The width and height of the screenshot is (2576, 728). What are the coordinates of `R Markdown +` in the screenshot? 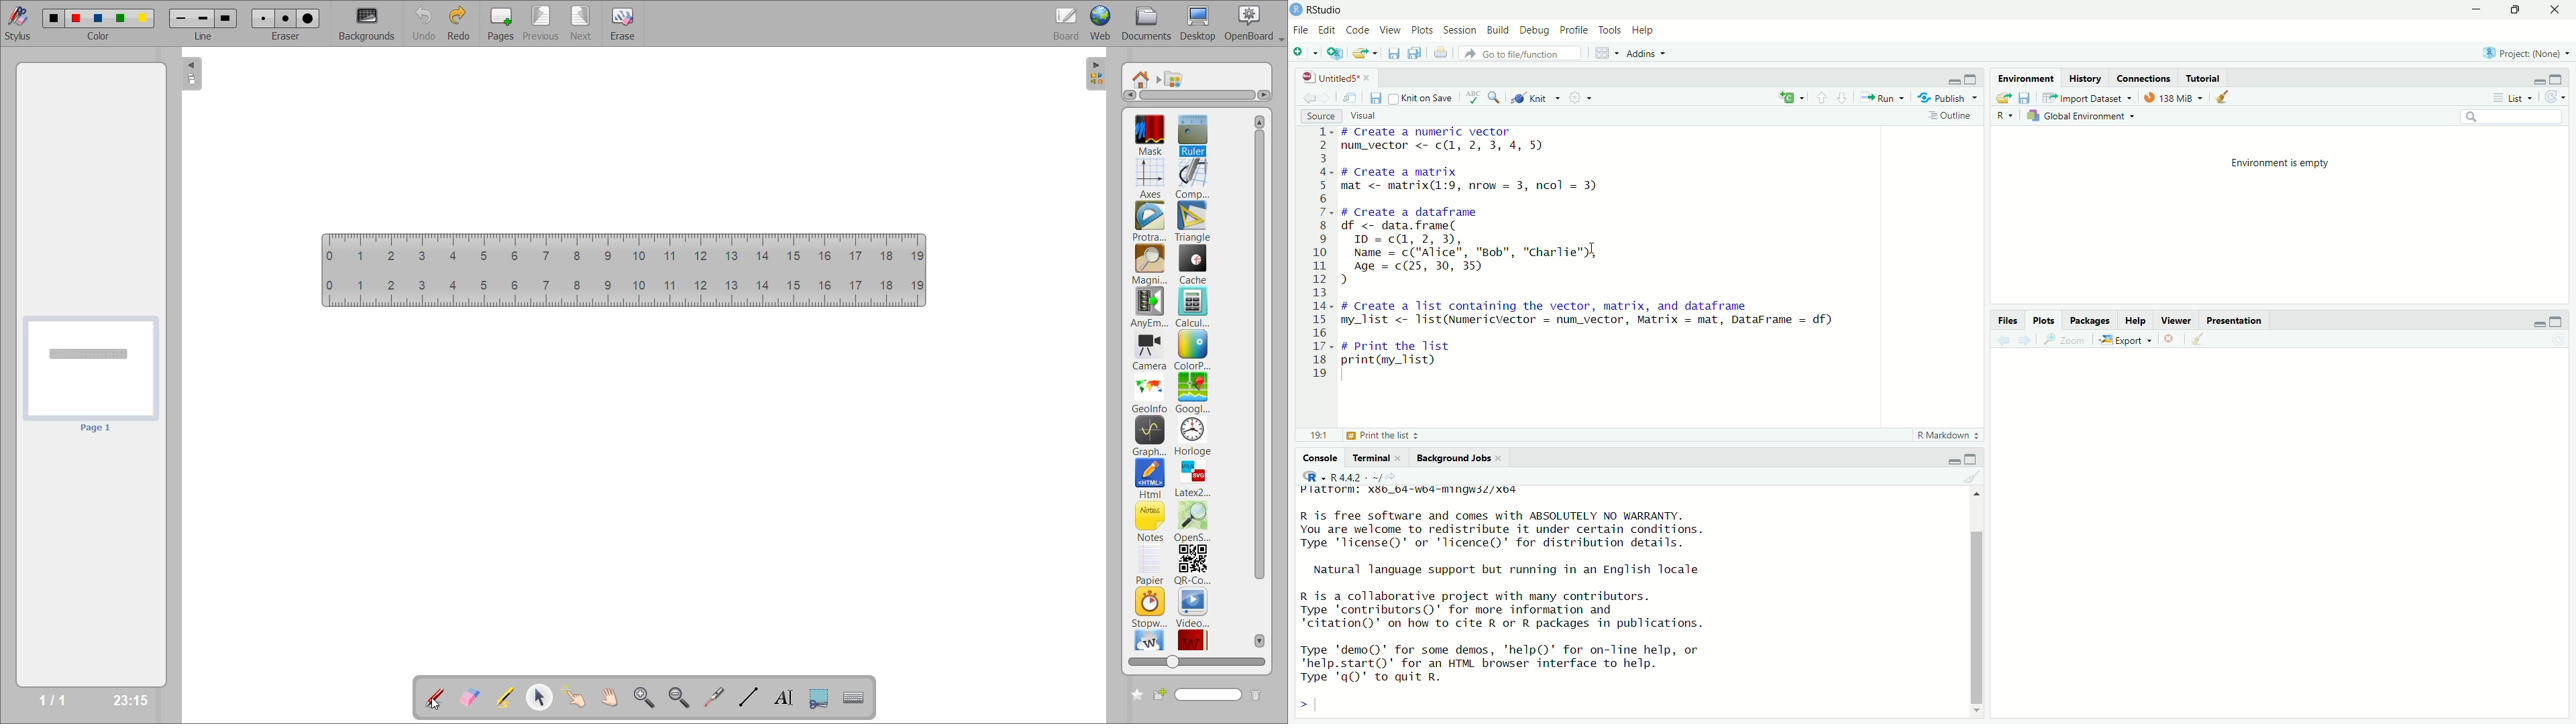 It's located at (1951, 437).